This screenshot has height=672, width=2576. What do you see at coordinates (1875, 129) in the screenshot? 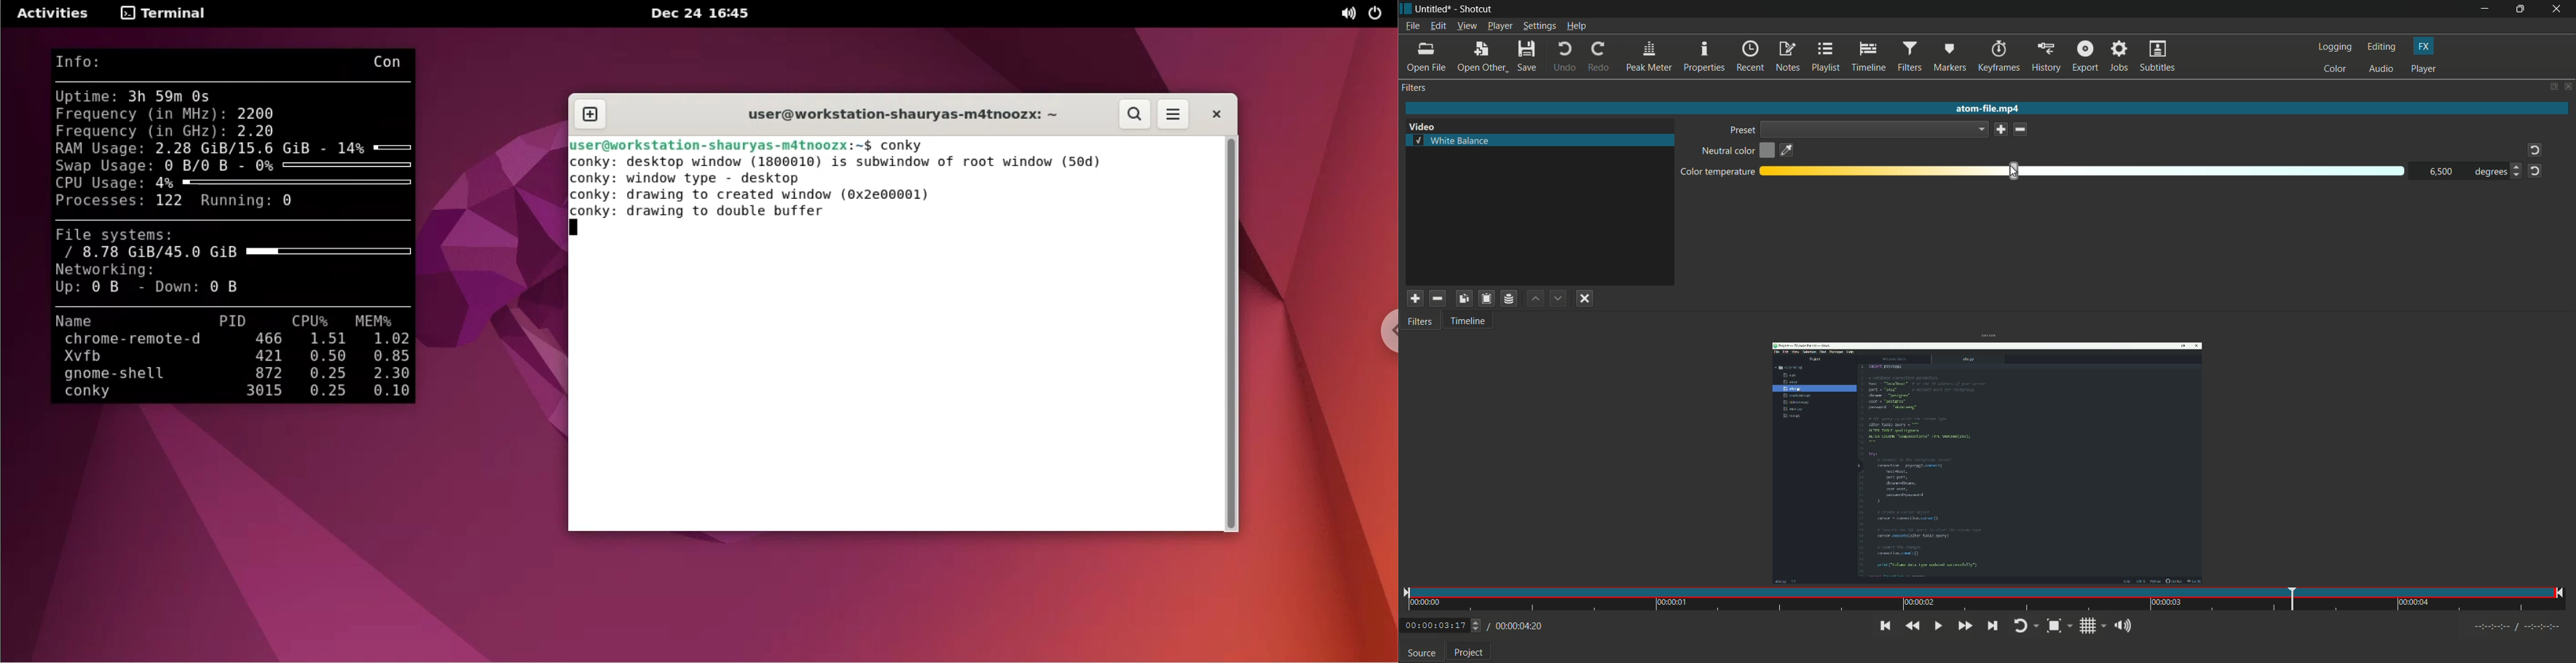
I see `dropdown` at bounding box center [1875, 129].